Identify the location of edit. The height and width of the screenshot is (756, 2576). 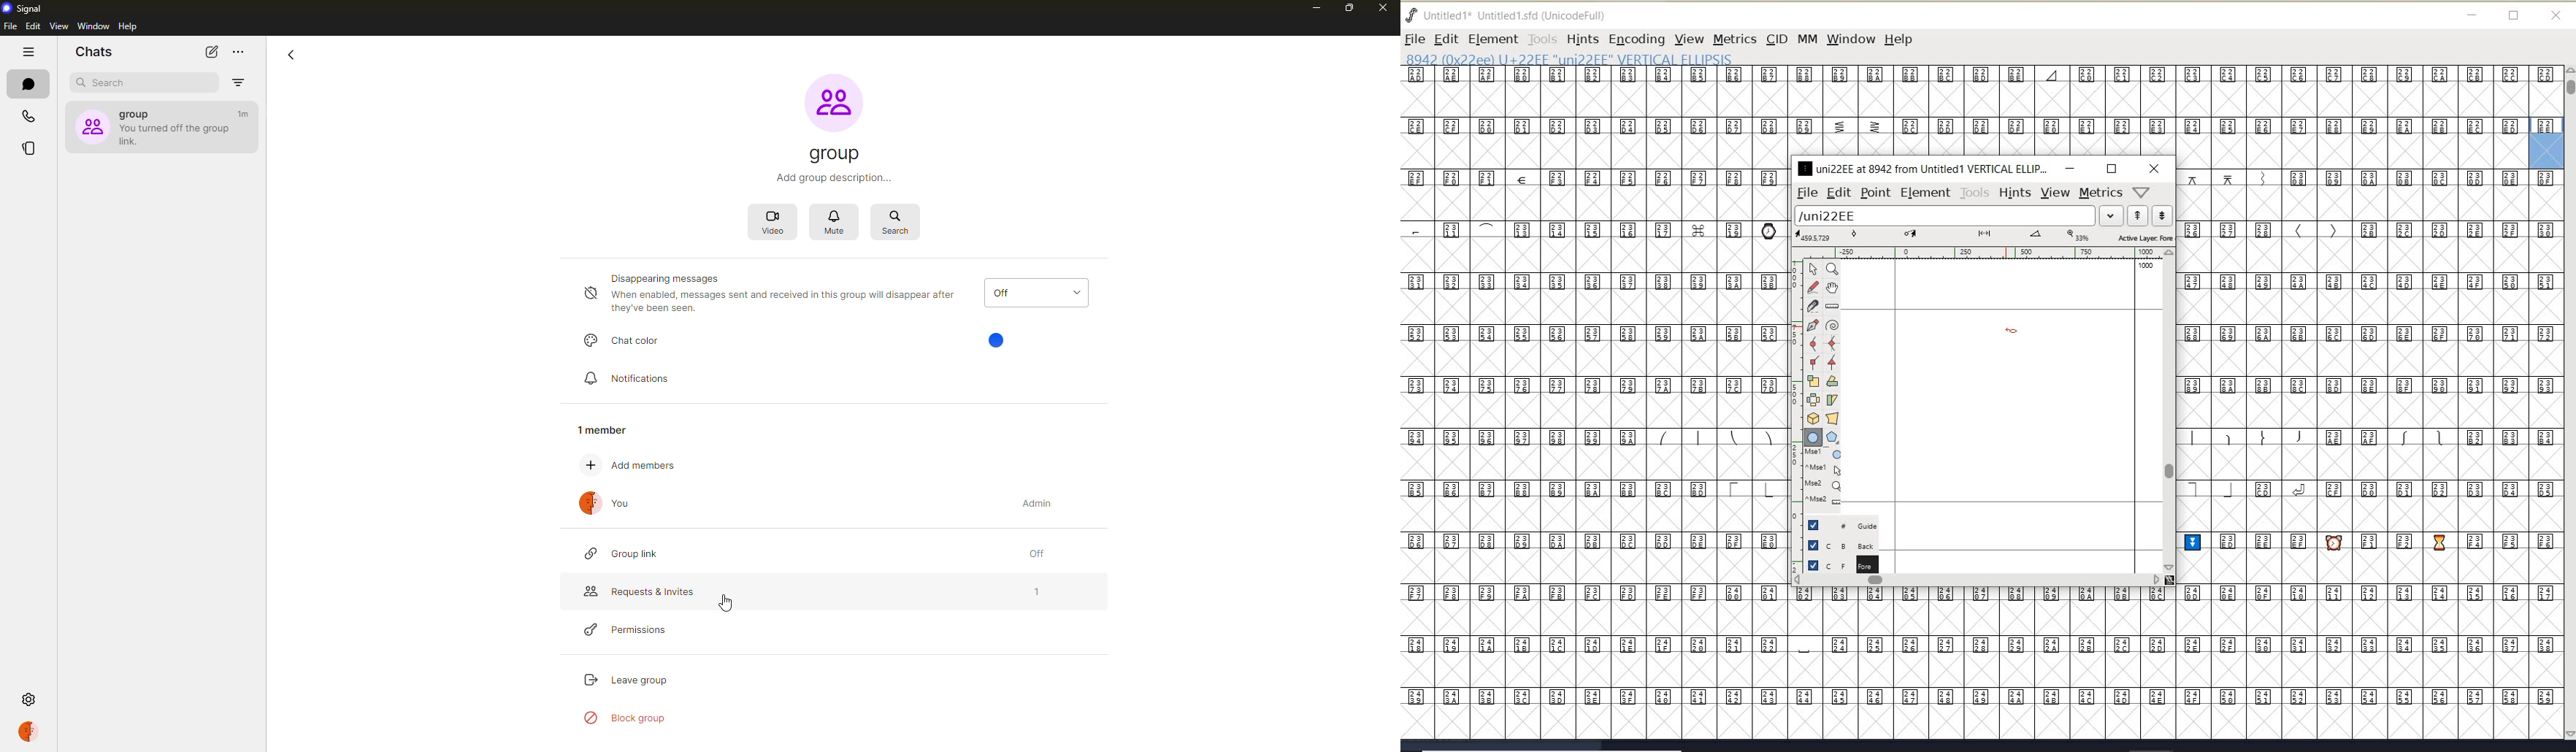
(1838, 192).